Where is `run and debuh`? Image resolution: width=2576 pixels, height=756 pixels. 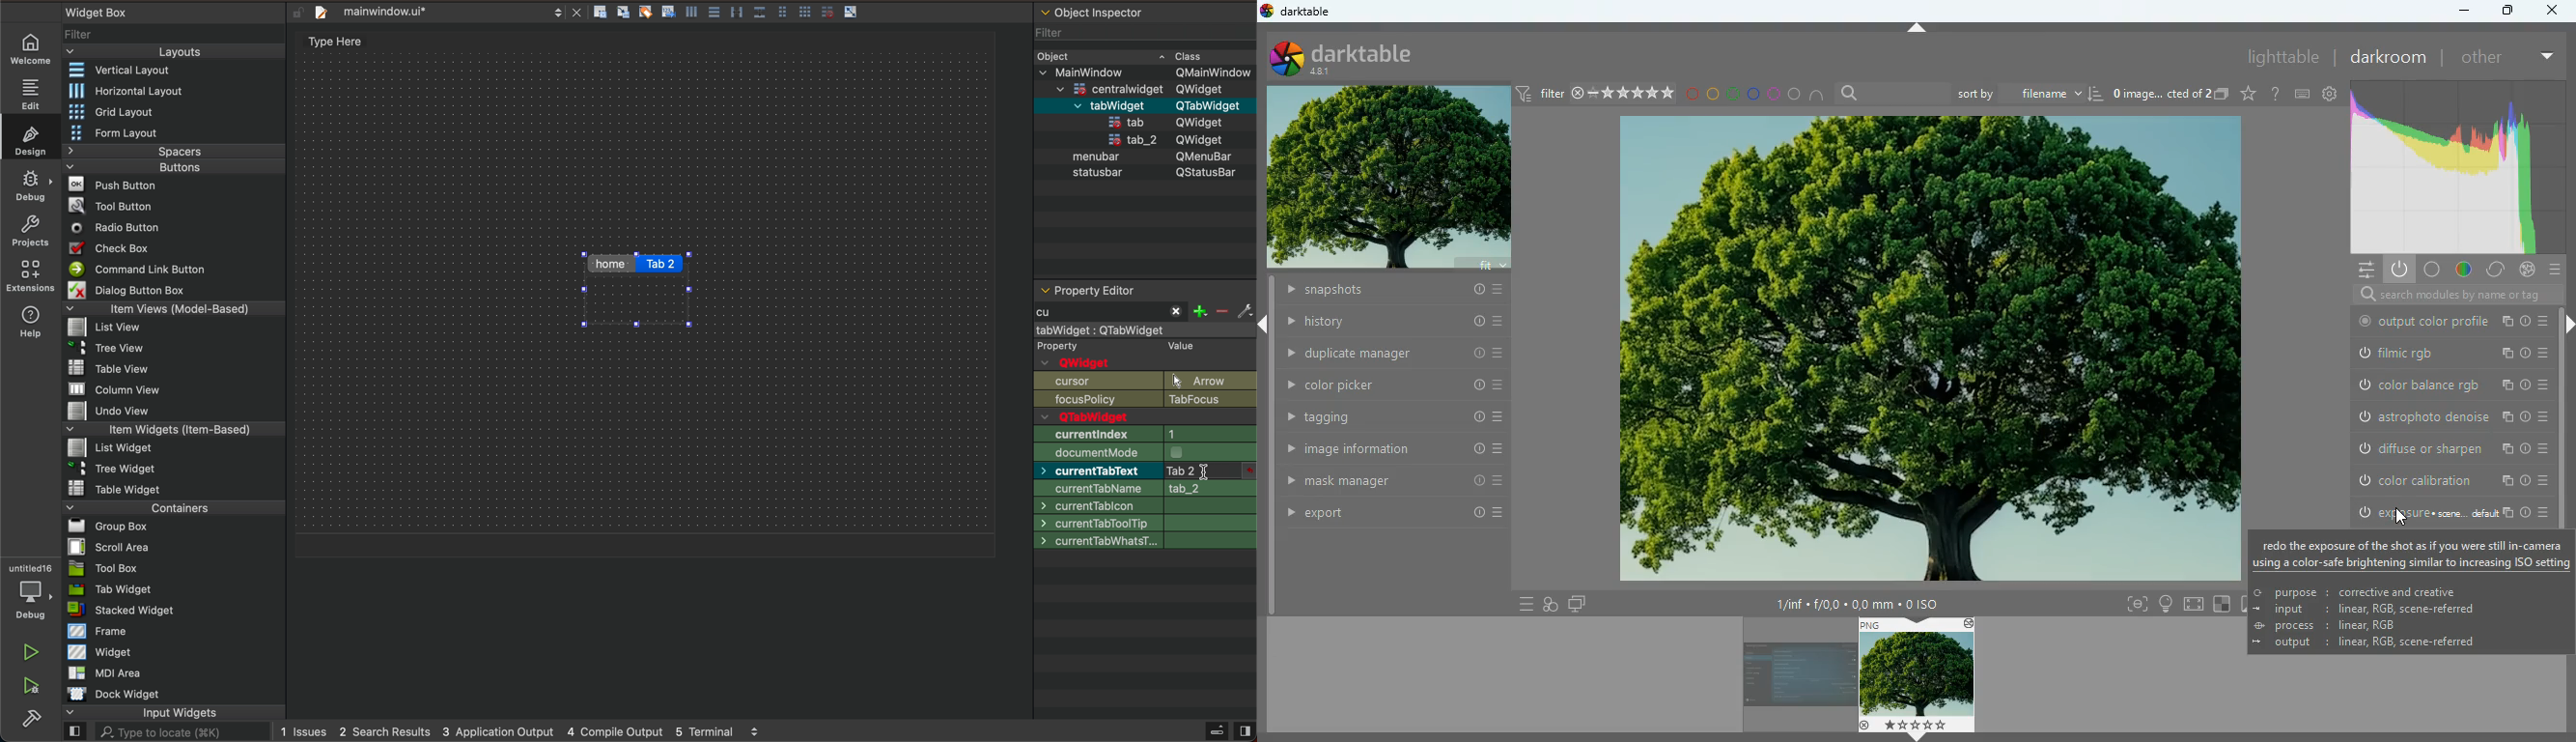 run and debuh is located at coordinates (37, 687).